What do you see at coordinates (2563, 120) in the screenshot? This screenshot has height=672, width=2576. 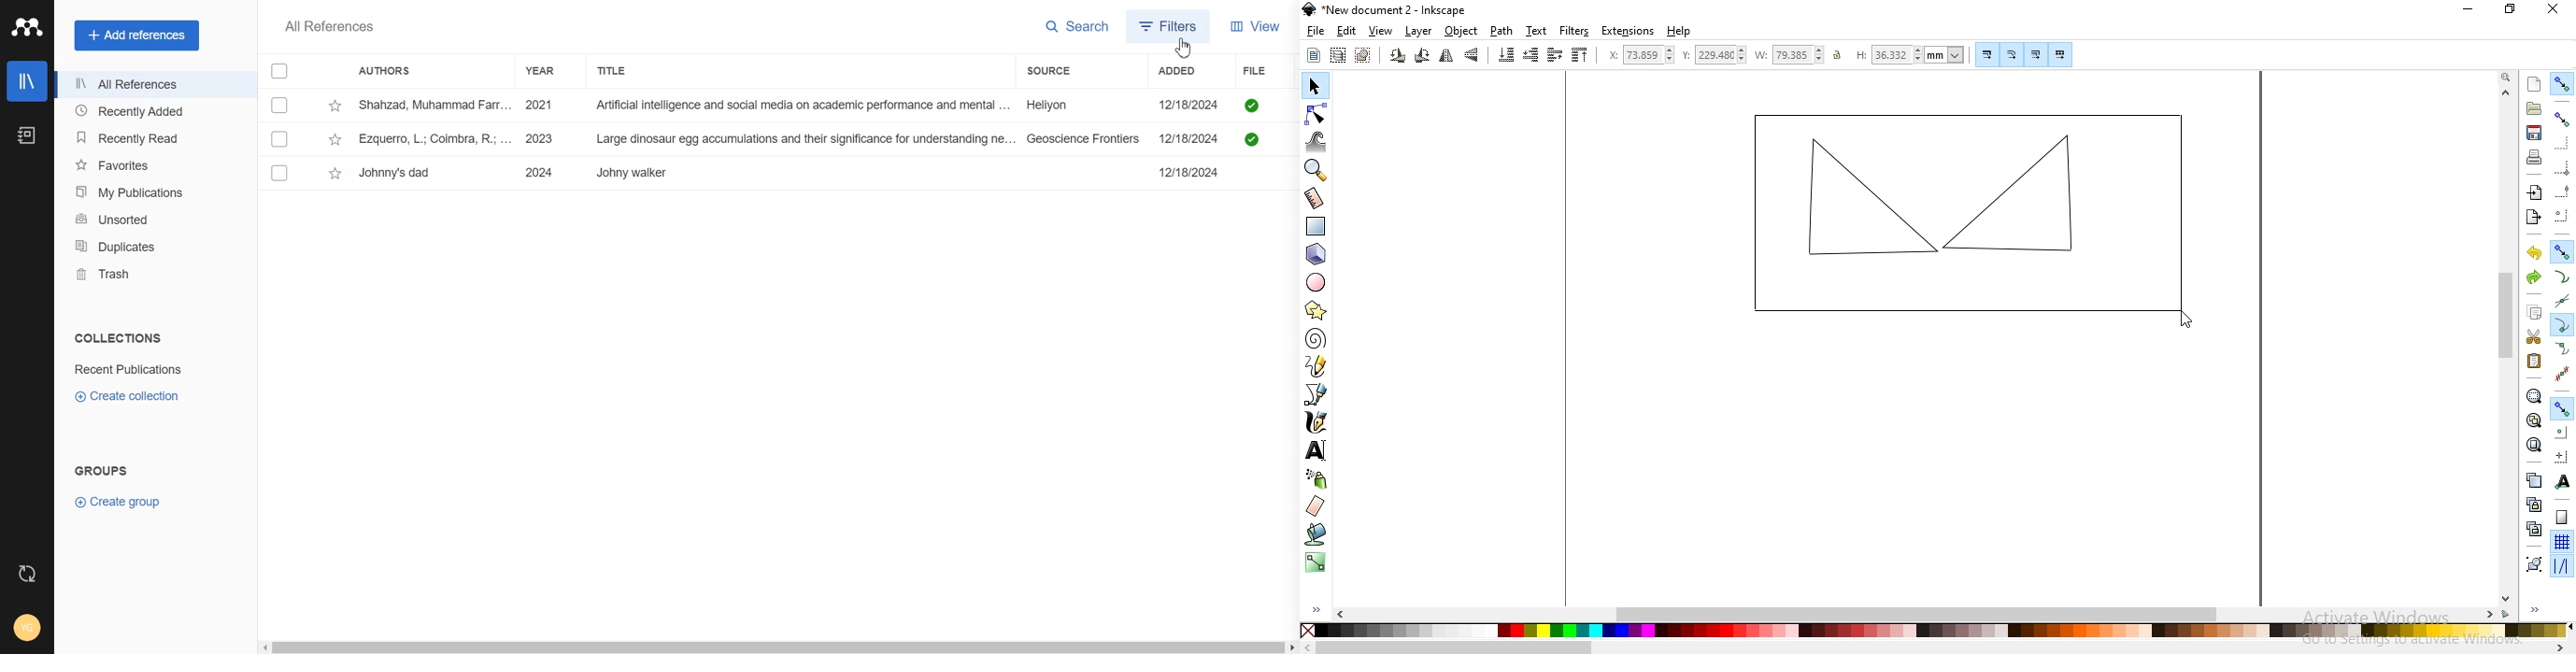 I see `snap bounding boxes` at bounding box center [2563, 120].